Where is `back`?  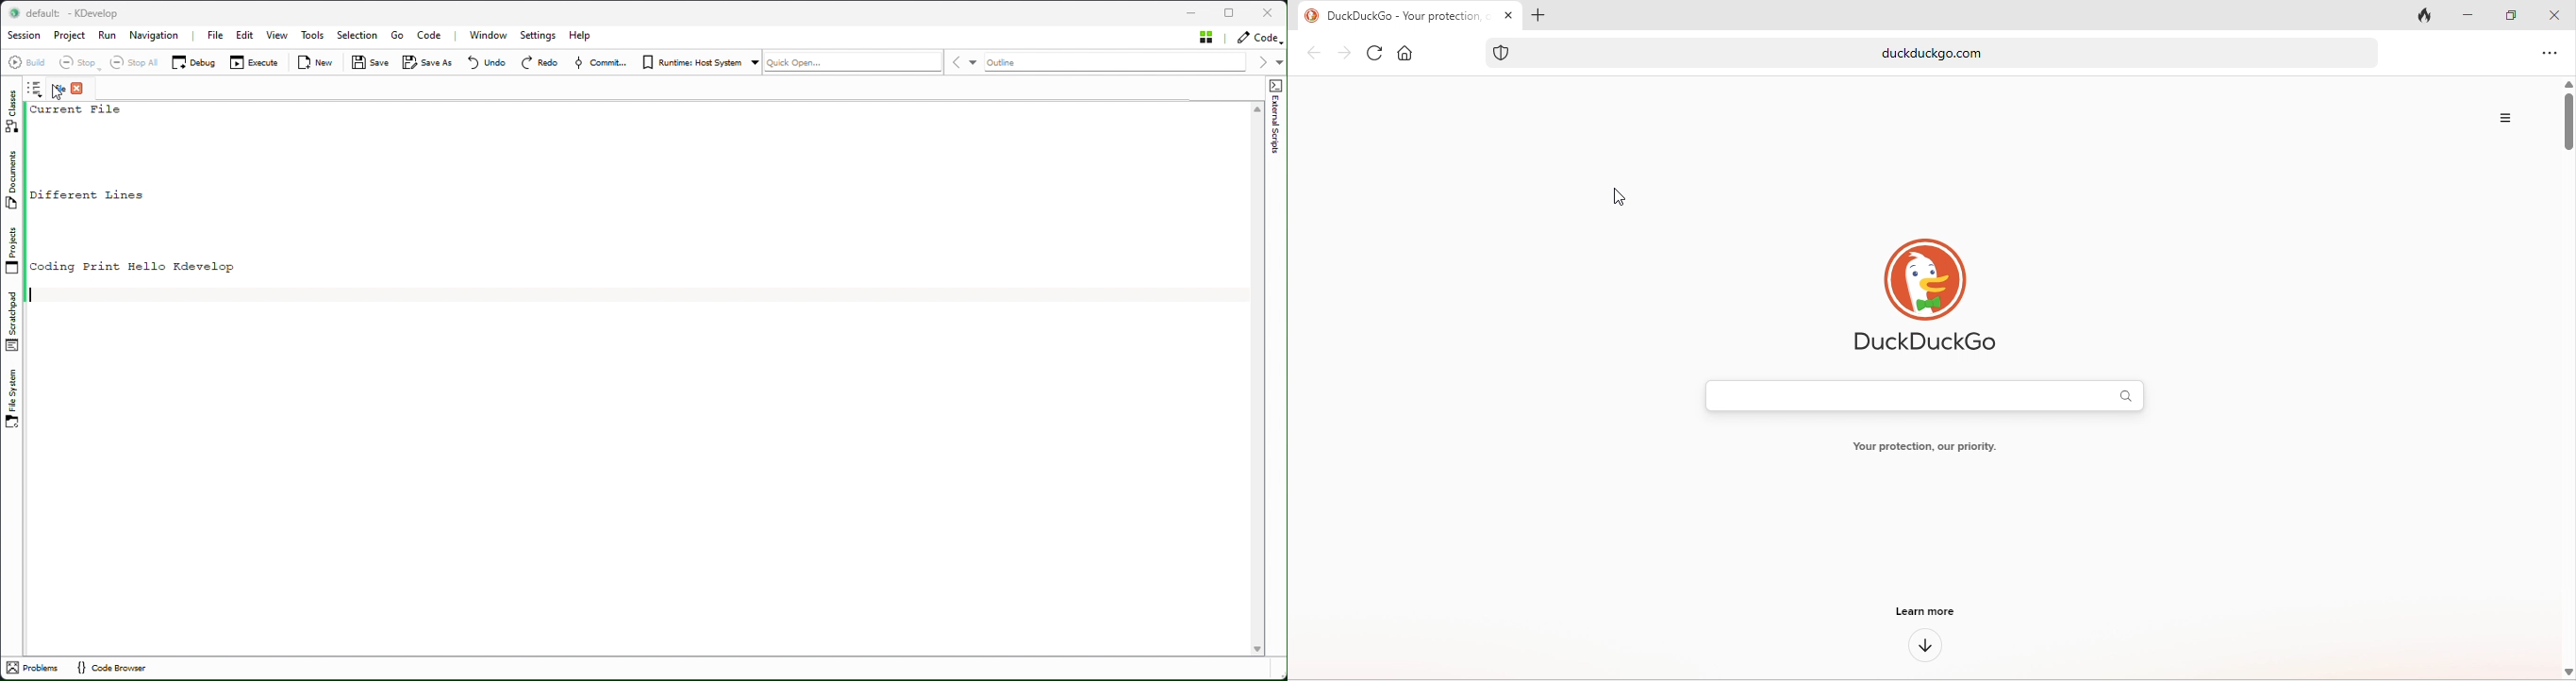 back is located at coordinates (1316, 55).